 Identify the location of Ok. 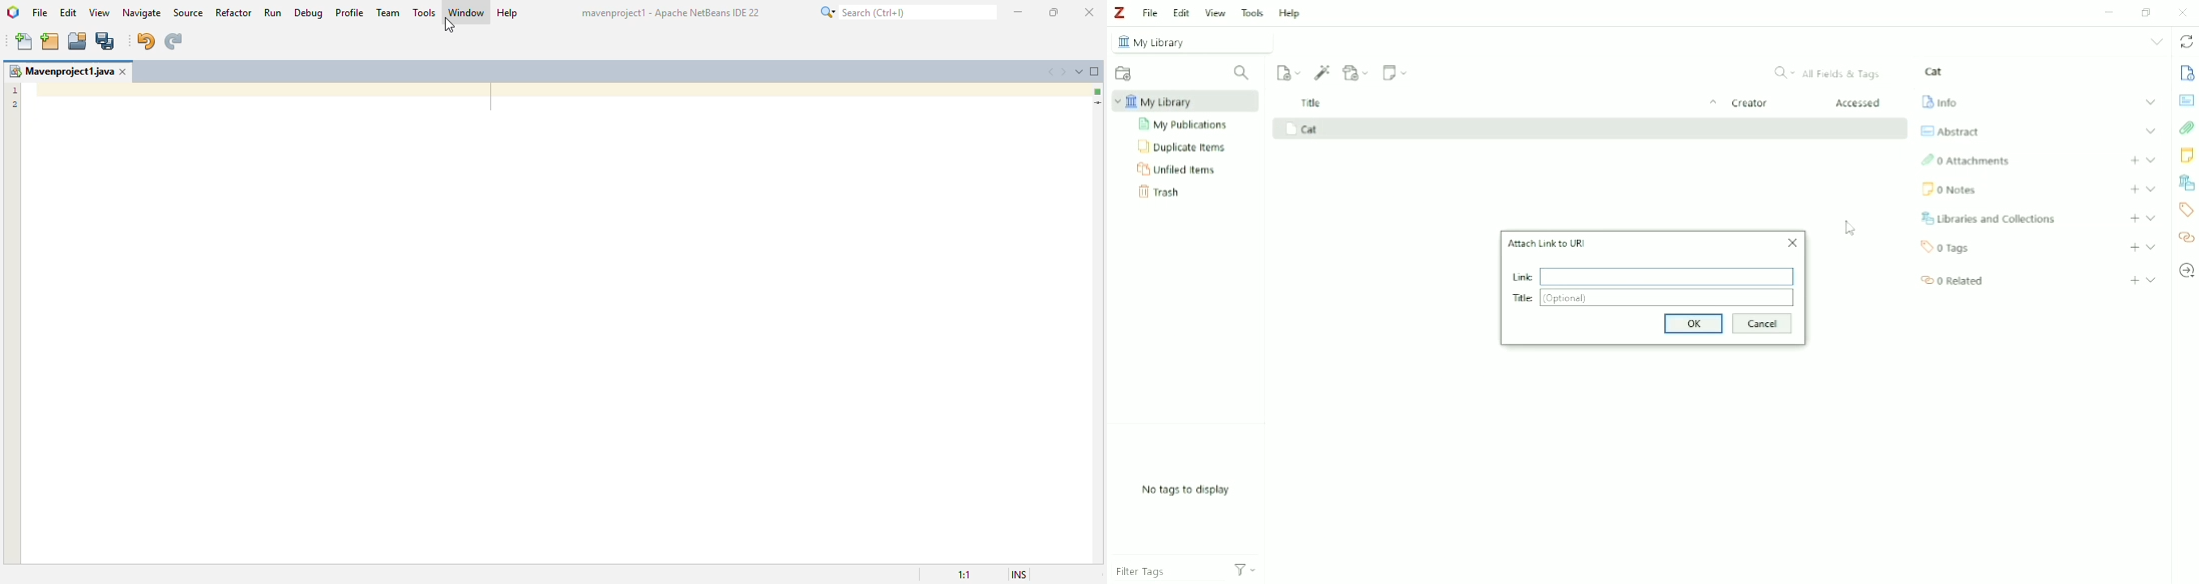
(1690, 324).